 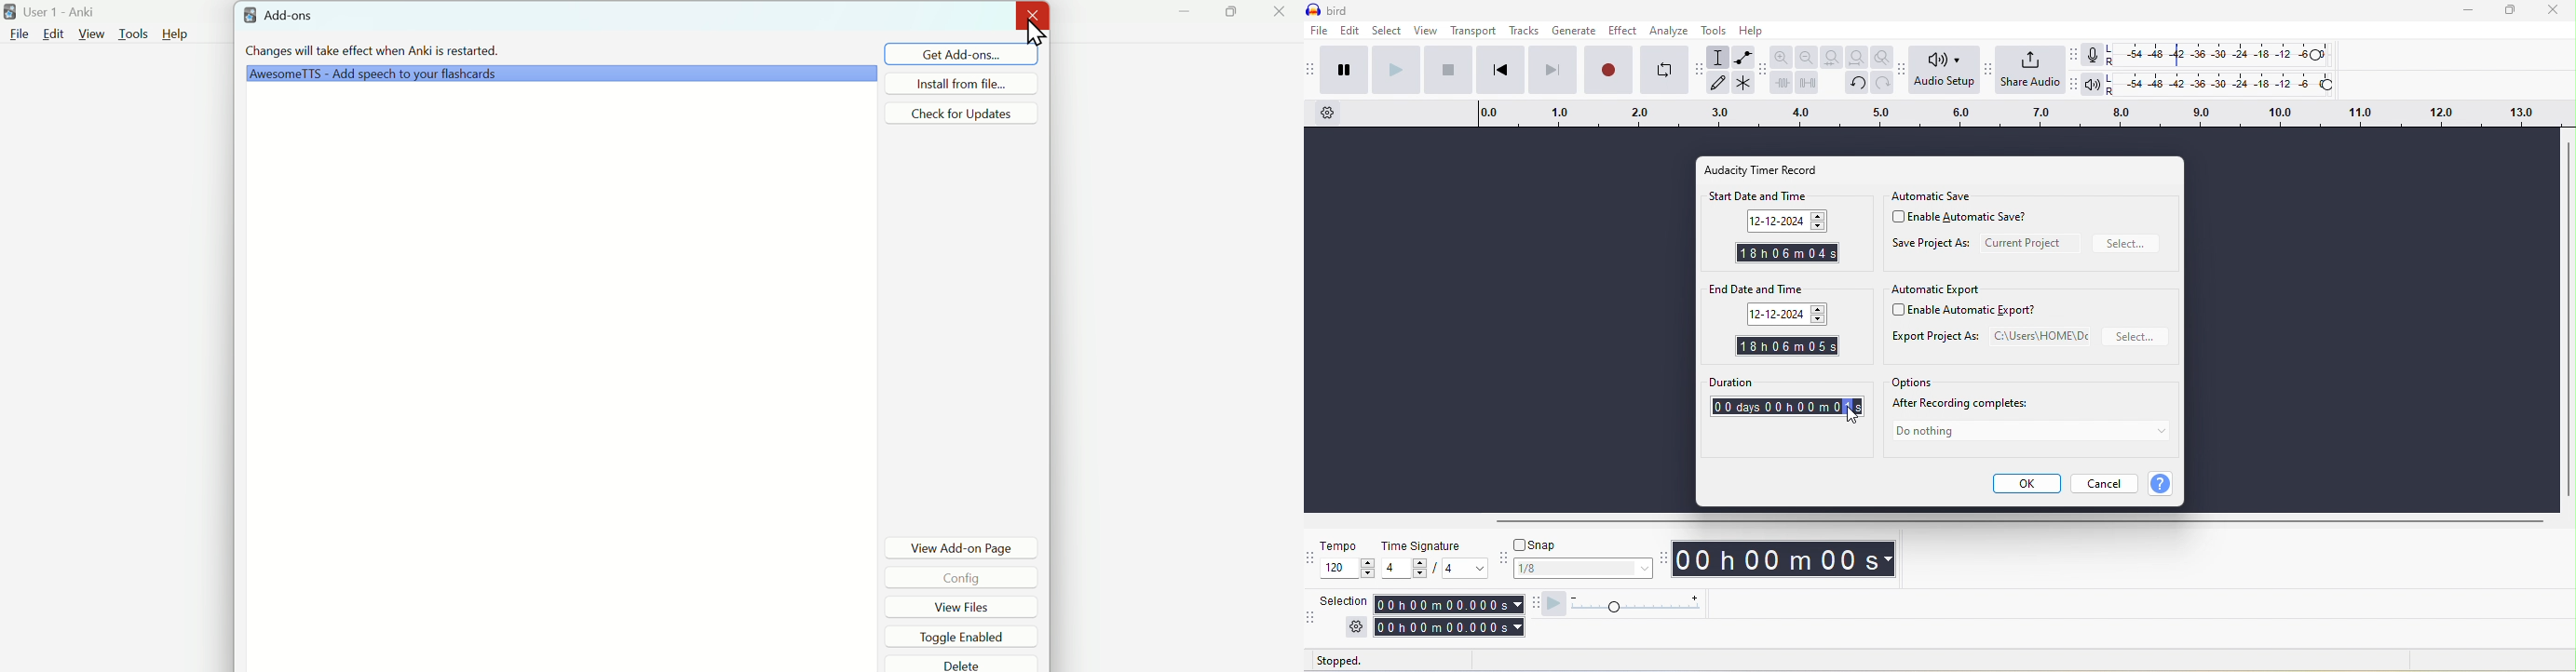 What do you see at coordinates (559, 74) in the screenshot?
I see `AwesometTTS - Add speech To your f1ashcards` at bounding box center [559, 74].